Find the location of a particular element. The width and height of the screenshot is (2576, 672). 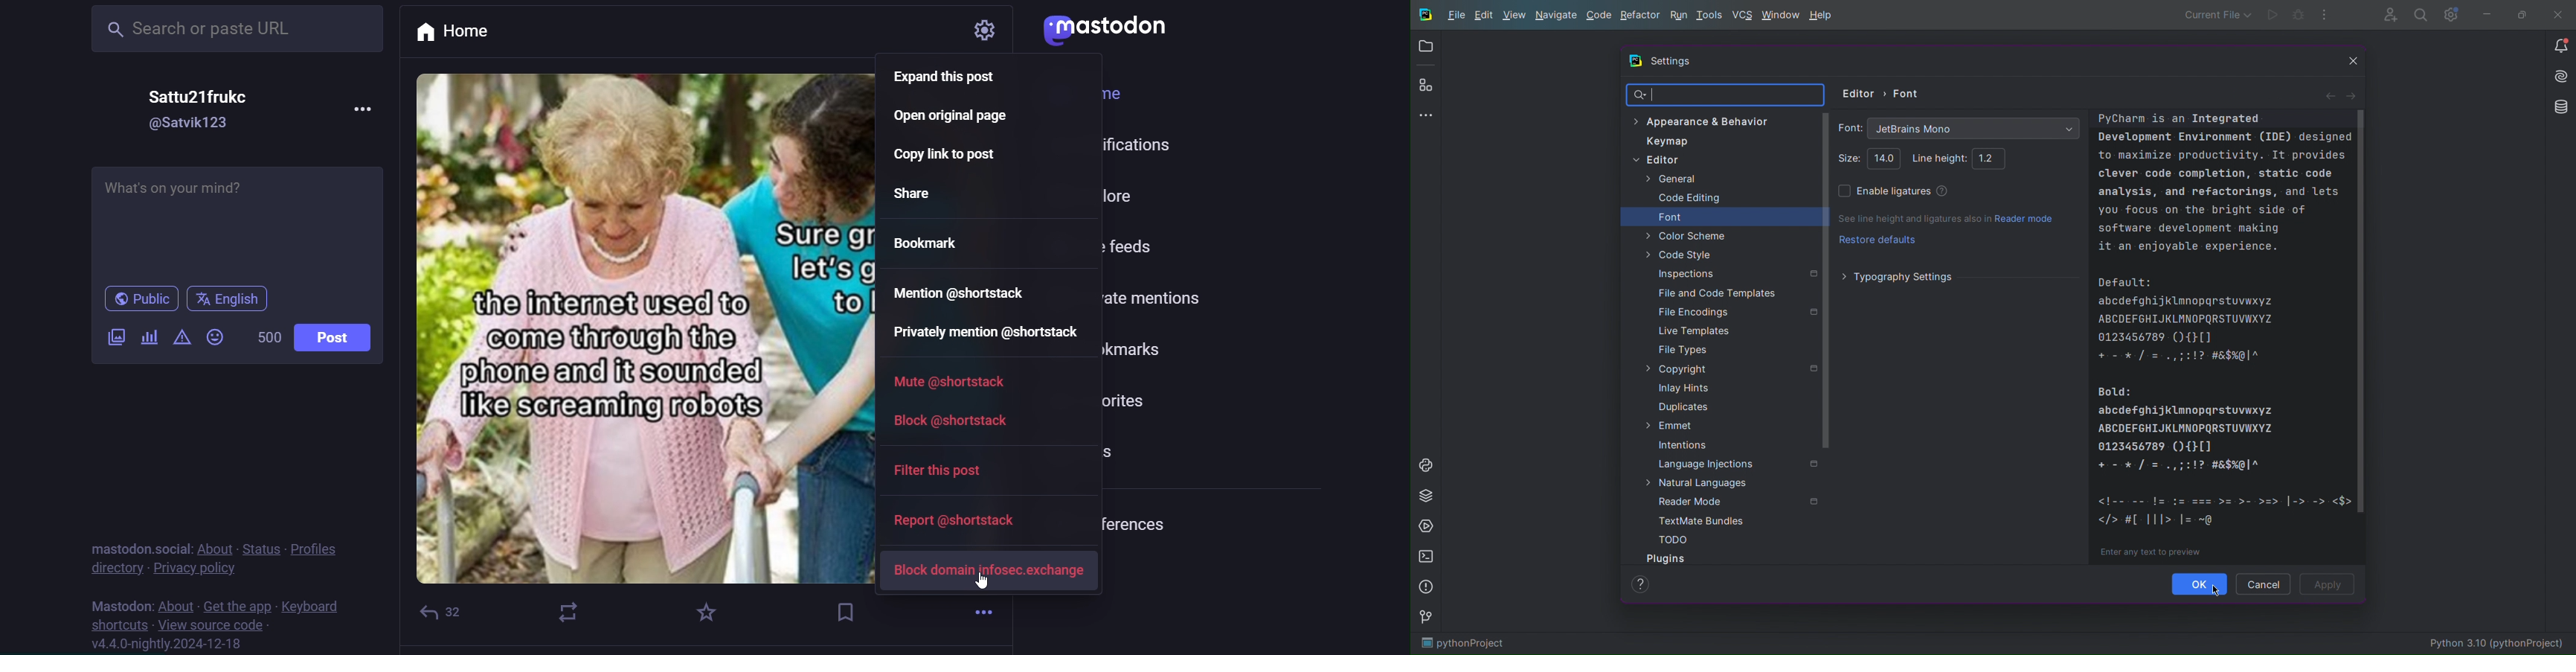

Help is located at coordinates (1821, 16).